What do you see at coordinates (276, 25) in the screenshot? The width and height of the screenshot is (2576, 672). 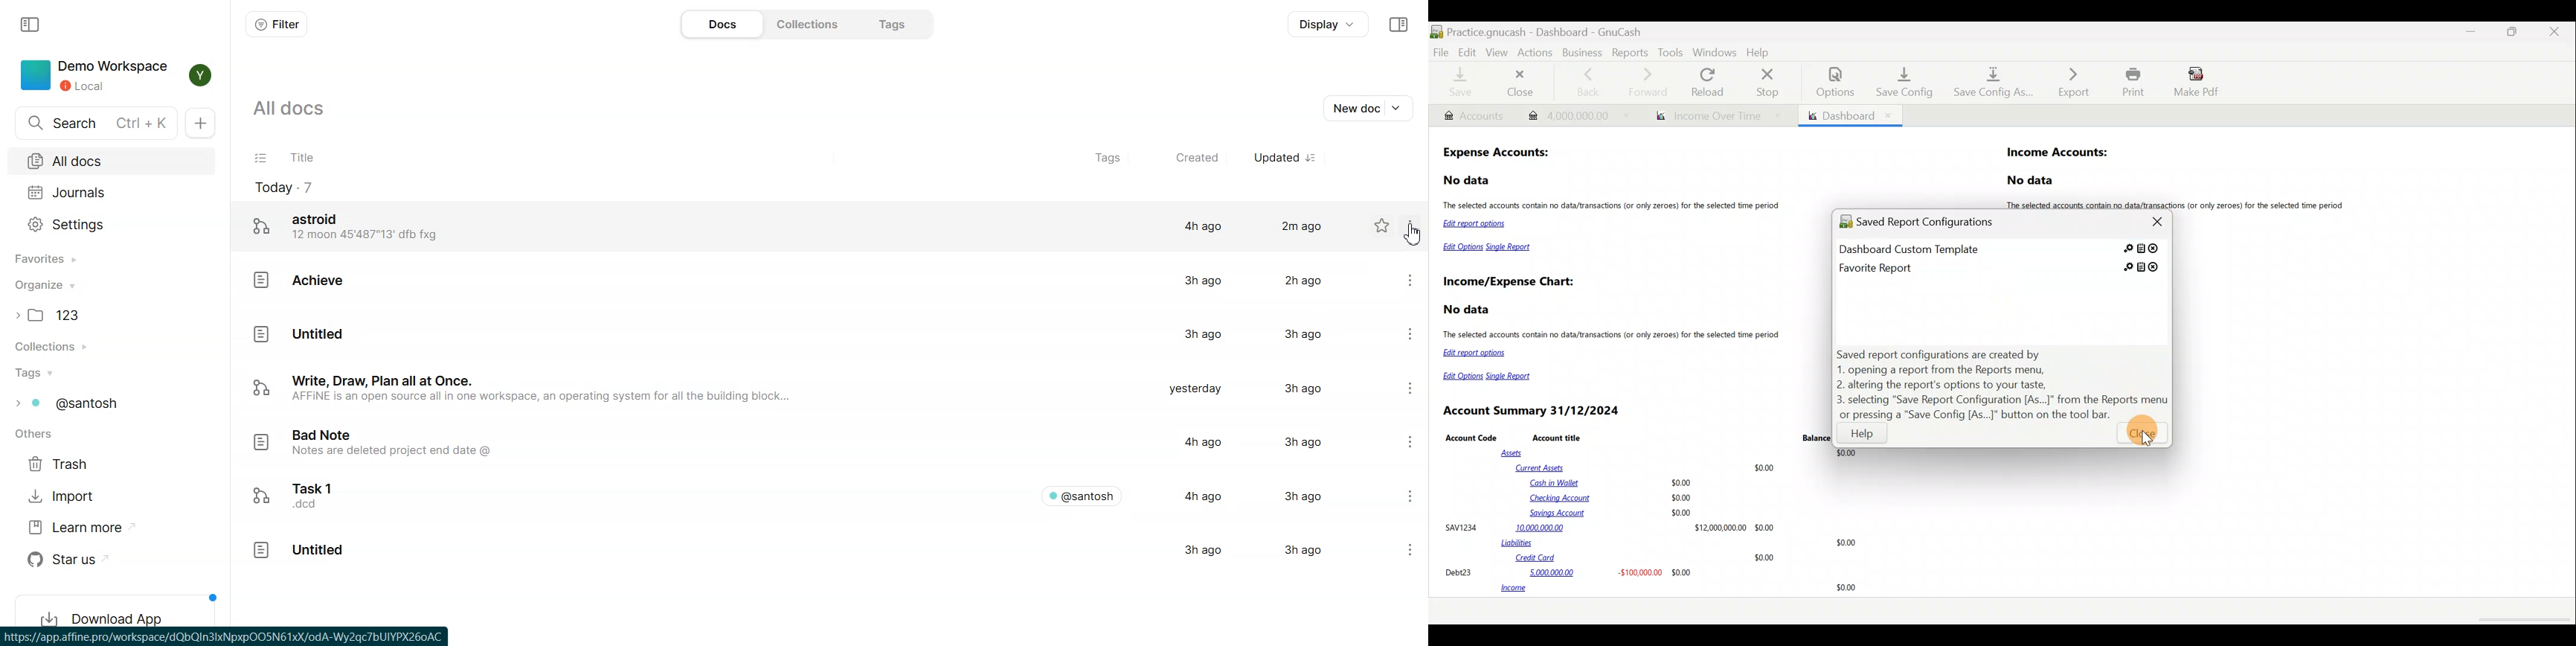 I see `Filter` at bounding box center [276, 25].